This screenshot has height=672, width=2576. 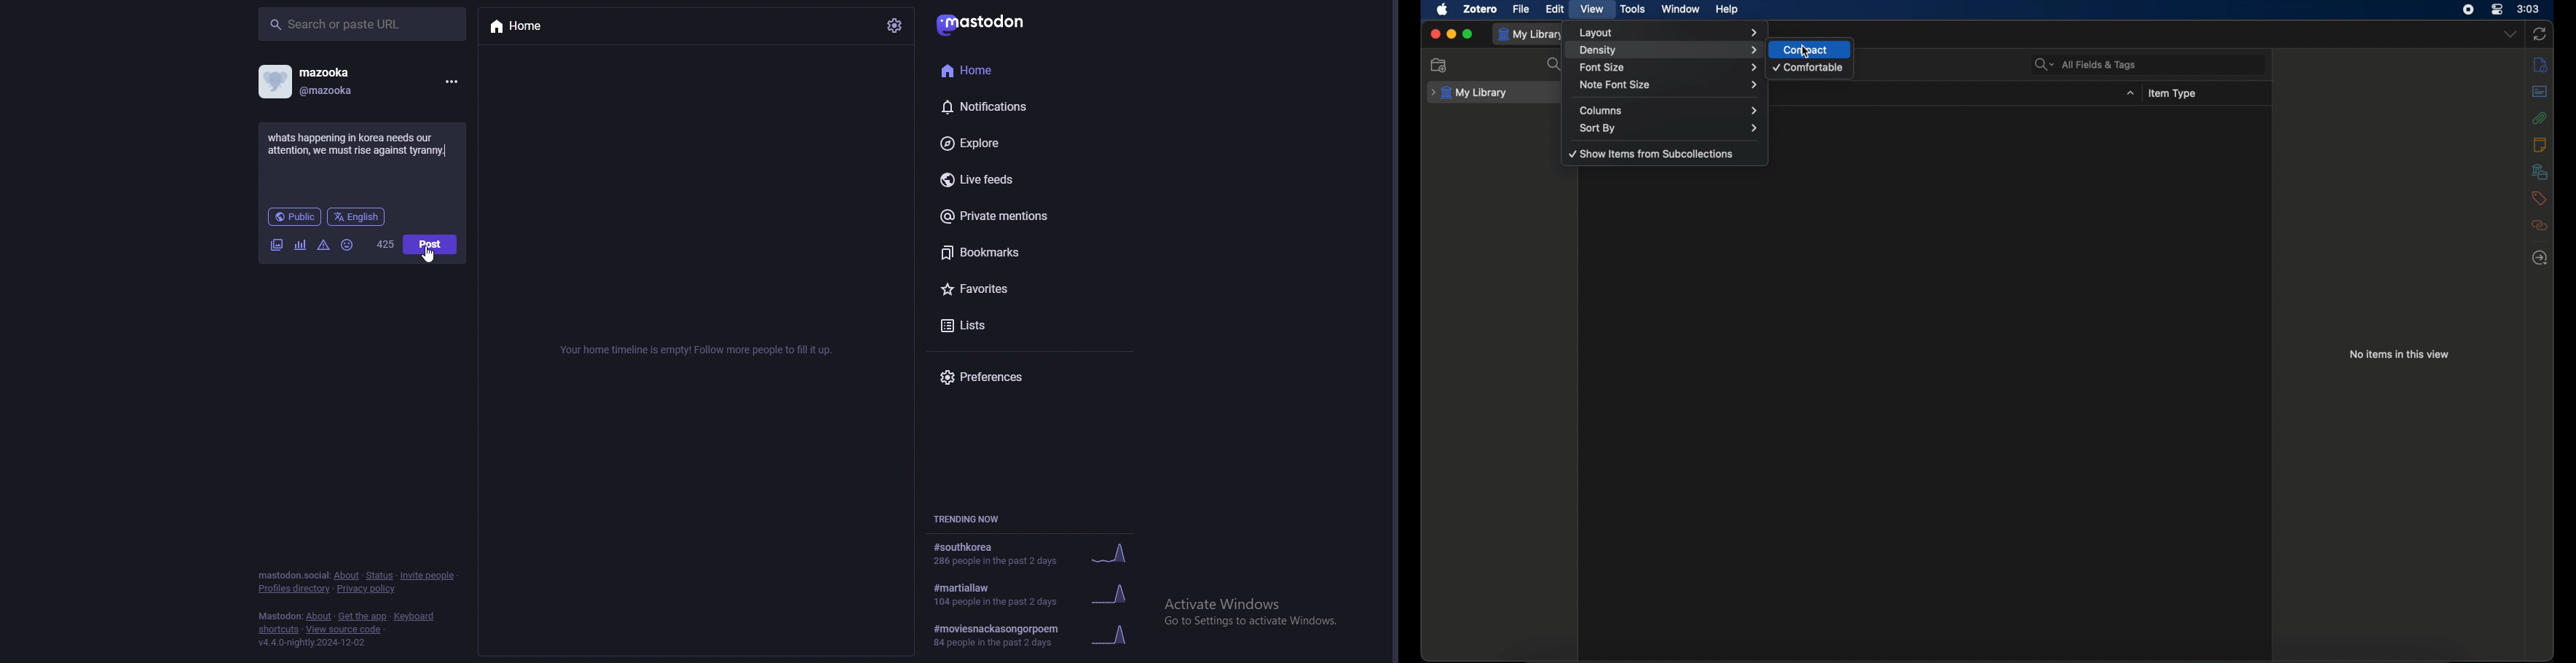 I want to click on language, so click(x=357, y=216).